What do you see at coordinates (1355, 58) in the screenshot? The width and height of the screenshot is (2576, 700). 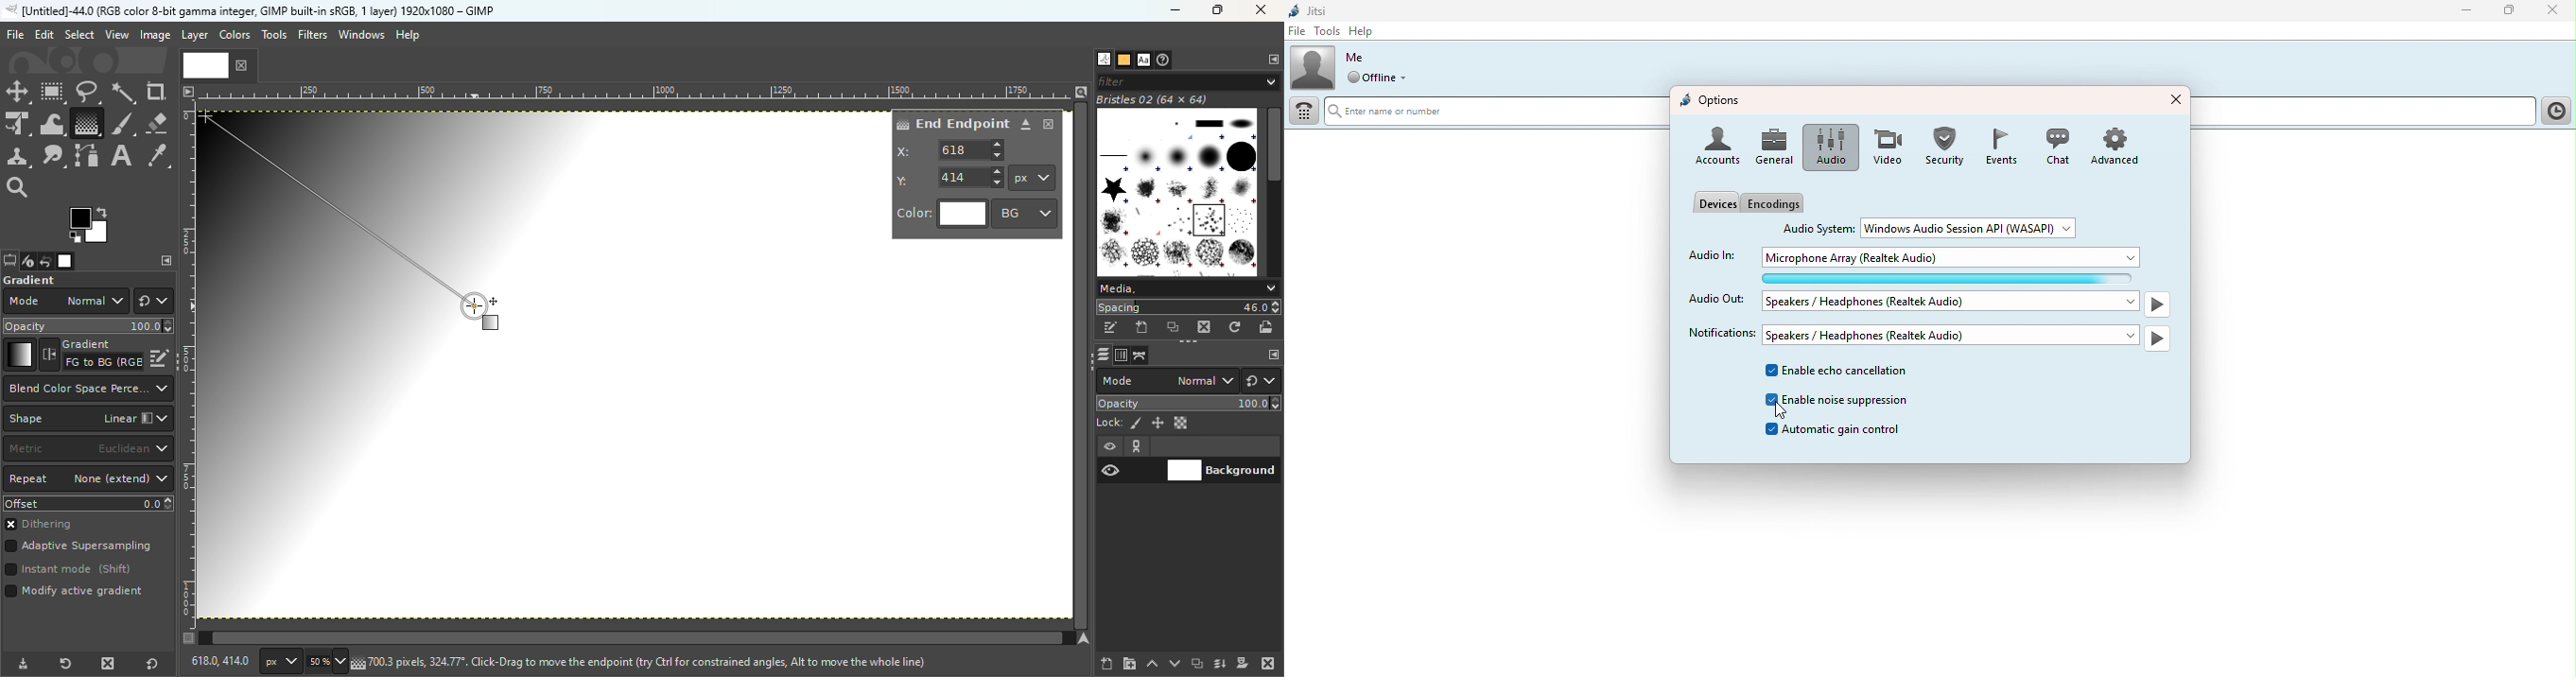 I see `Me` at bounding box center [1355, 58].